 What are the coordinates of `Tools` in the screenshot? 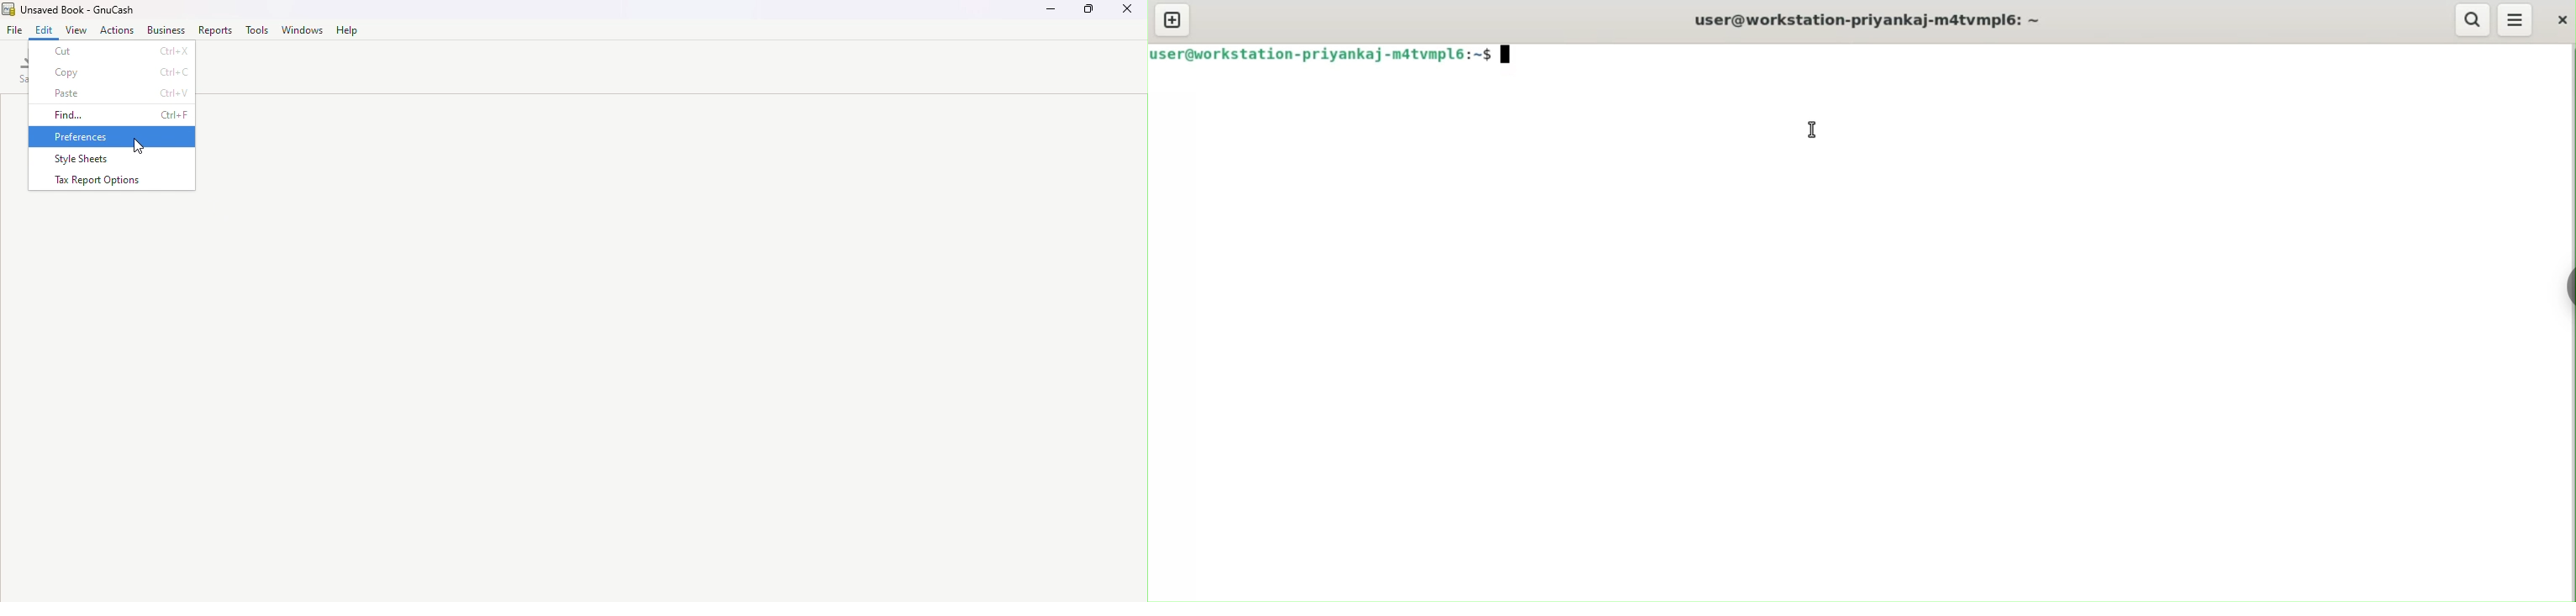 It's located at (259, 30).